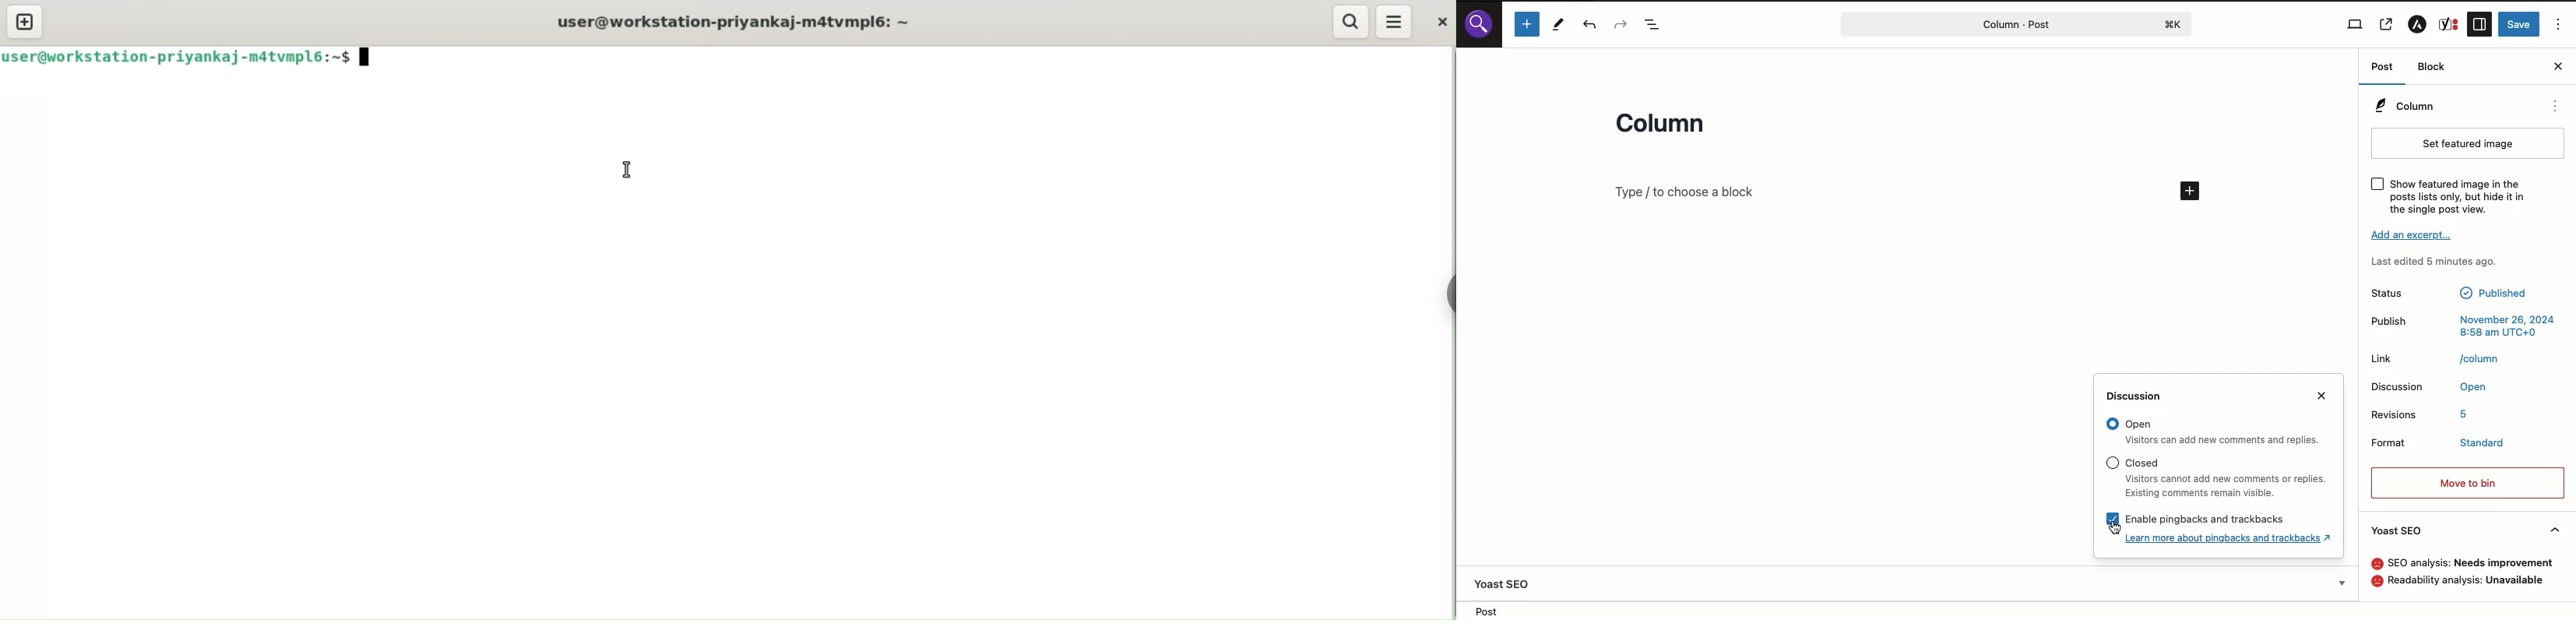 This screenshot has height=644, width=2576. I want to click on text, so click(2479, 443).